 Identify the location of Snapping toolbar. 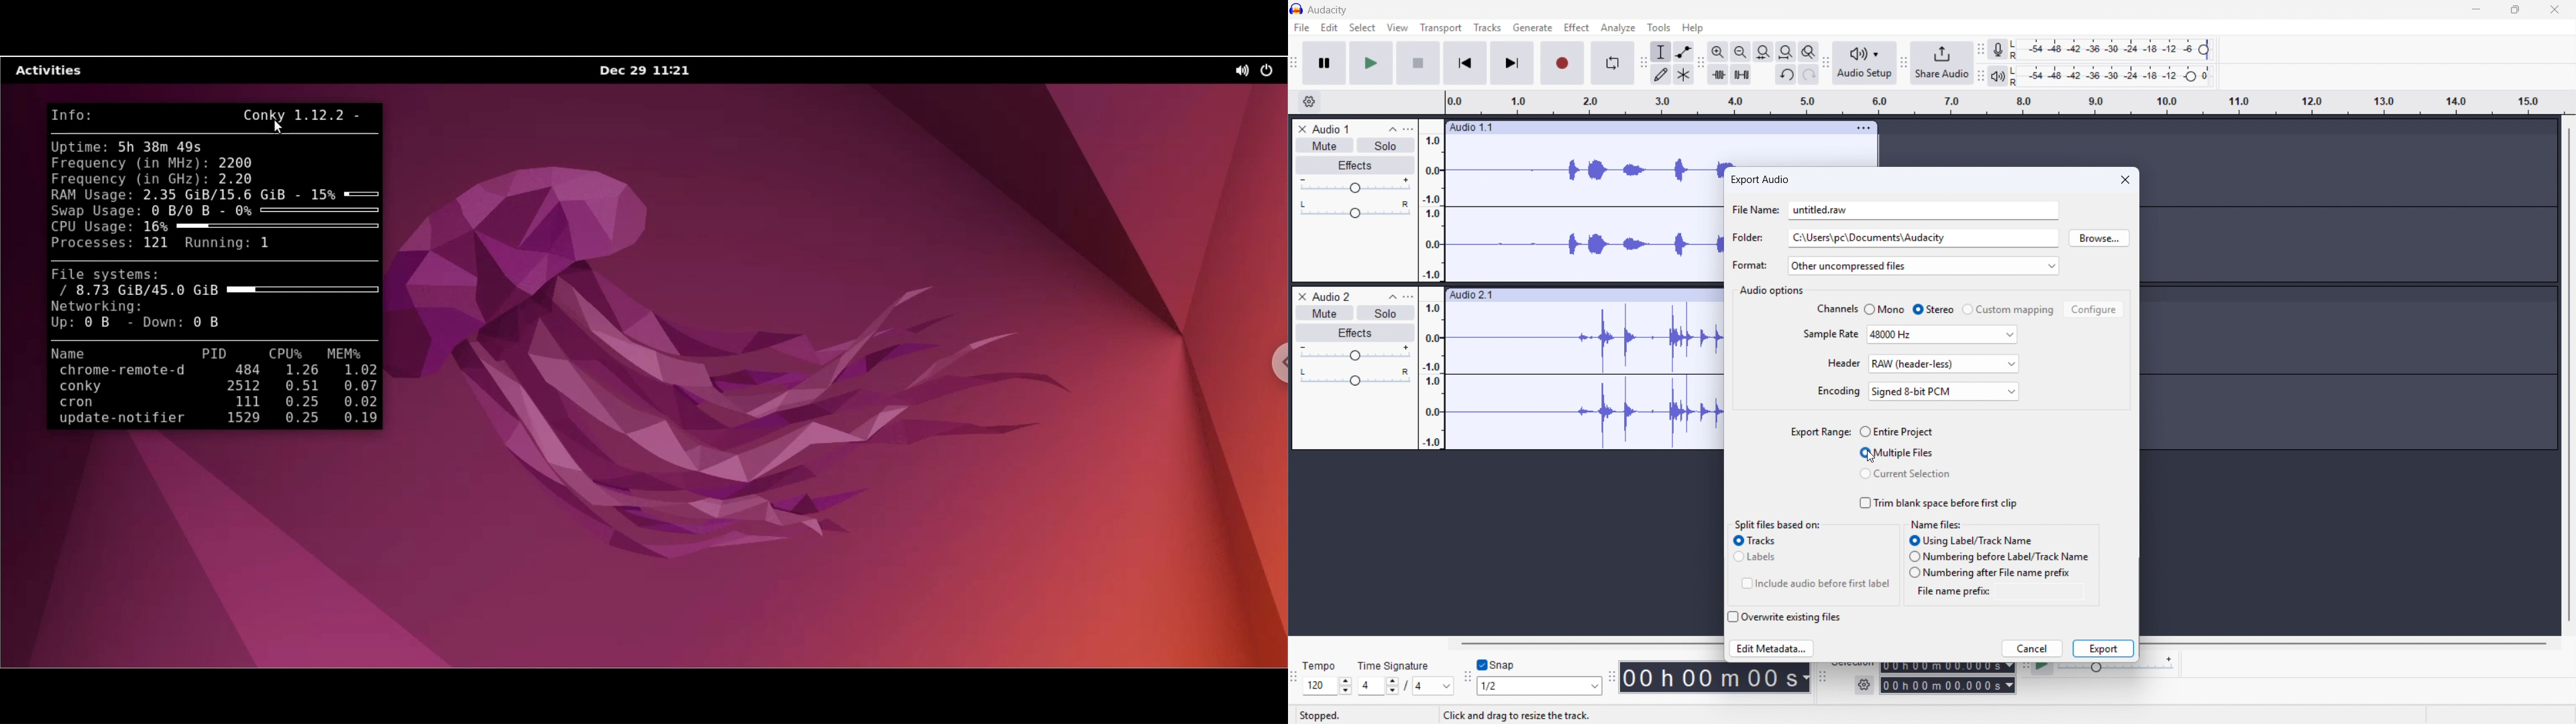
(1468, 680).